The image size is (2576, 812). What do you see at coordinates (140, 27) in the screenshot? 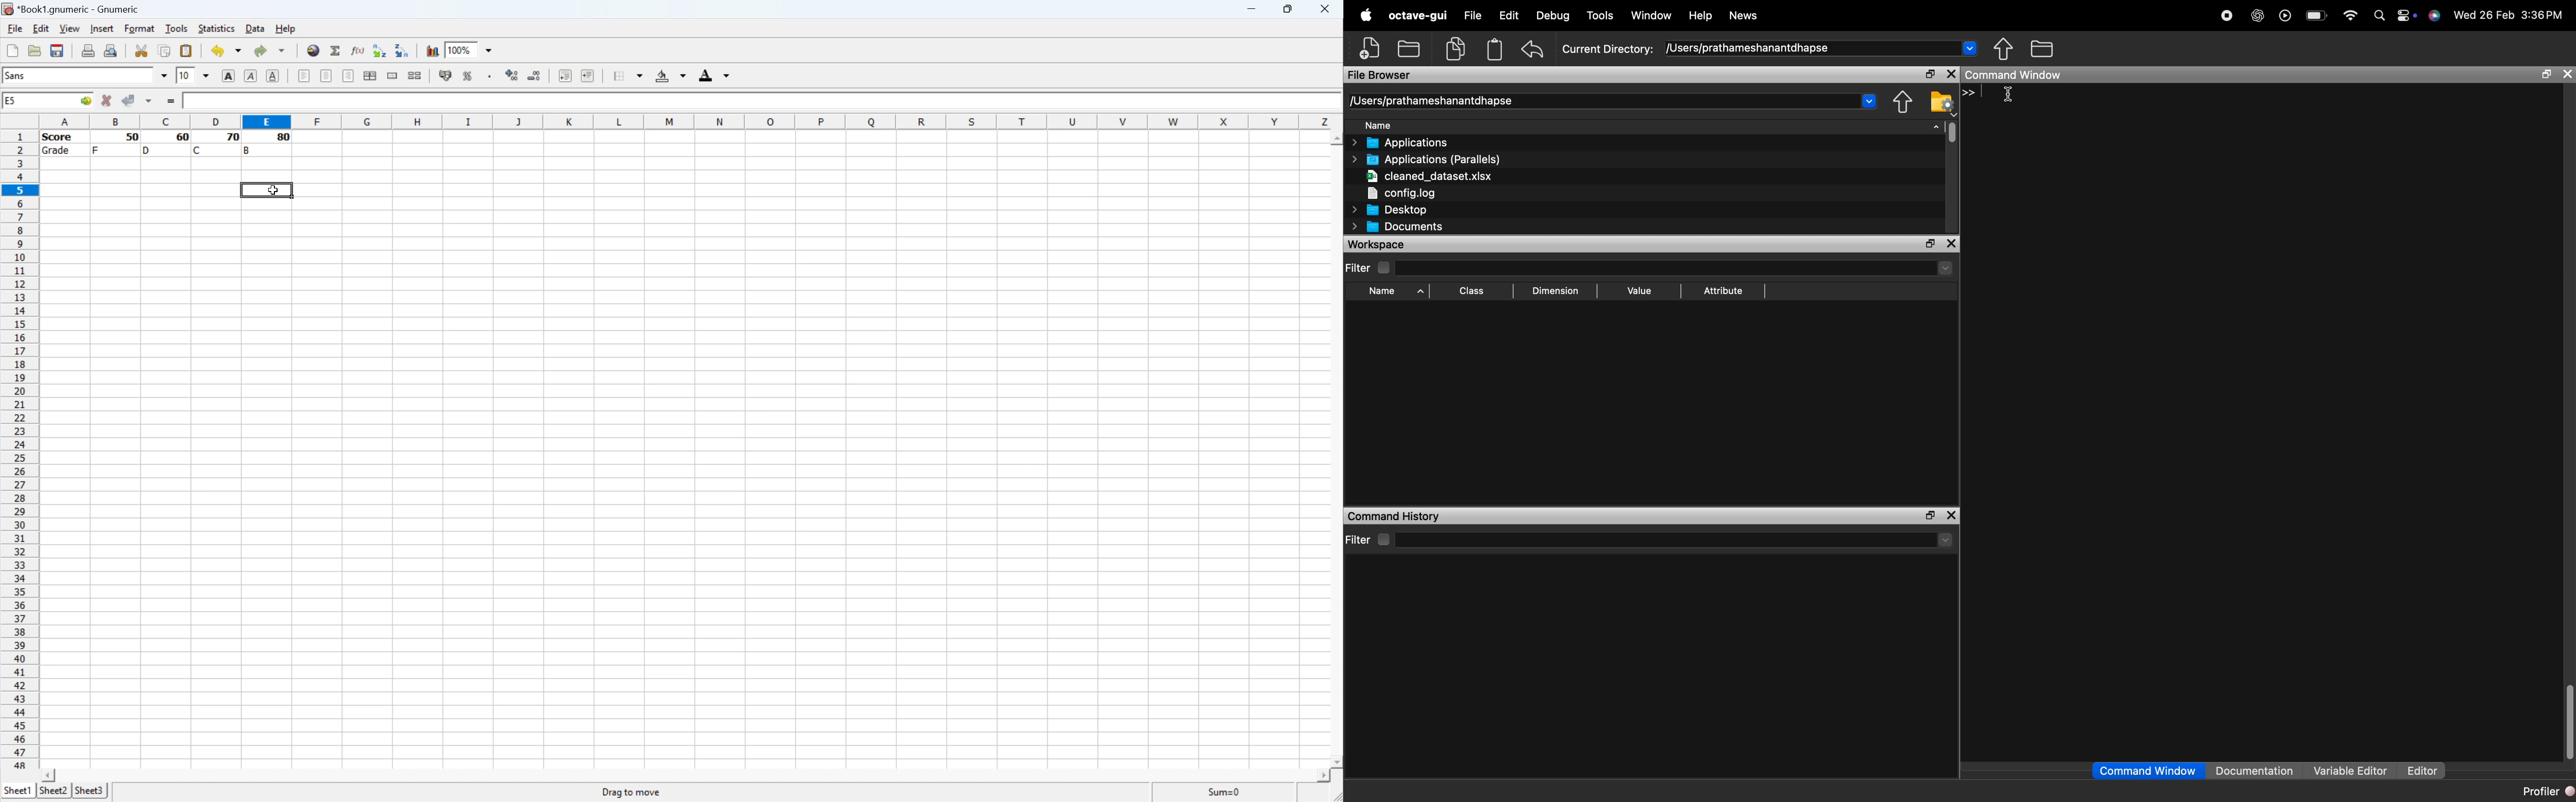
I see `Format` at bounding box center [140, 27].